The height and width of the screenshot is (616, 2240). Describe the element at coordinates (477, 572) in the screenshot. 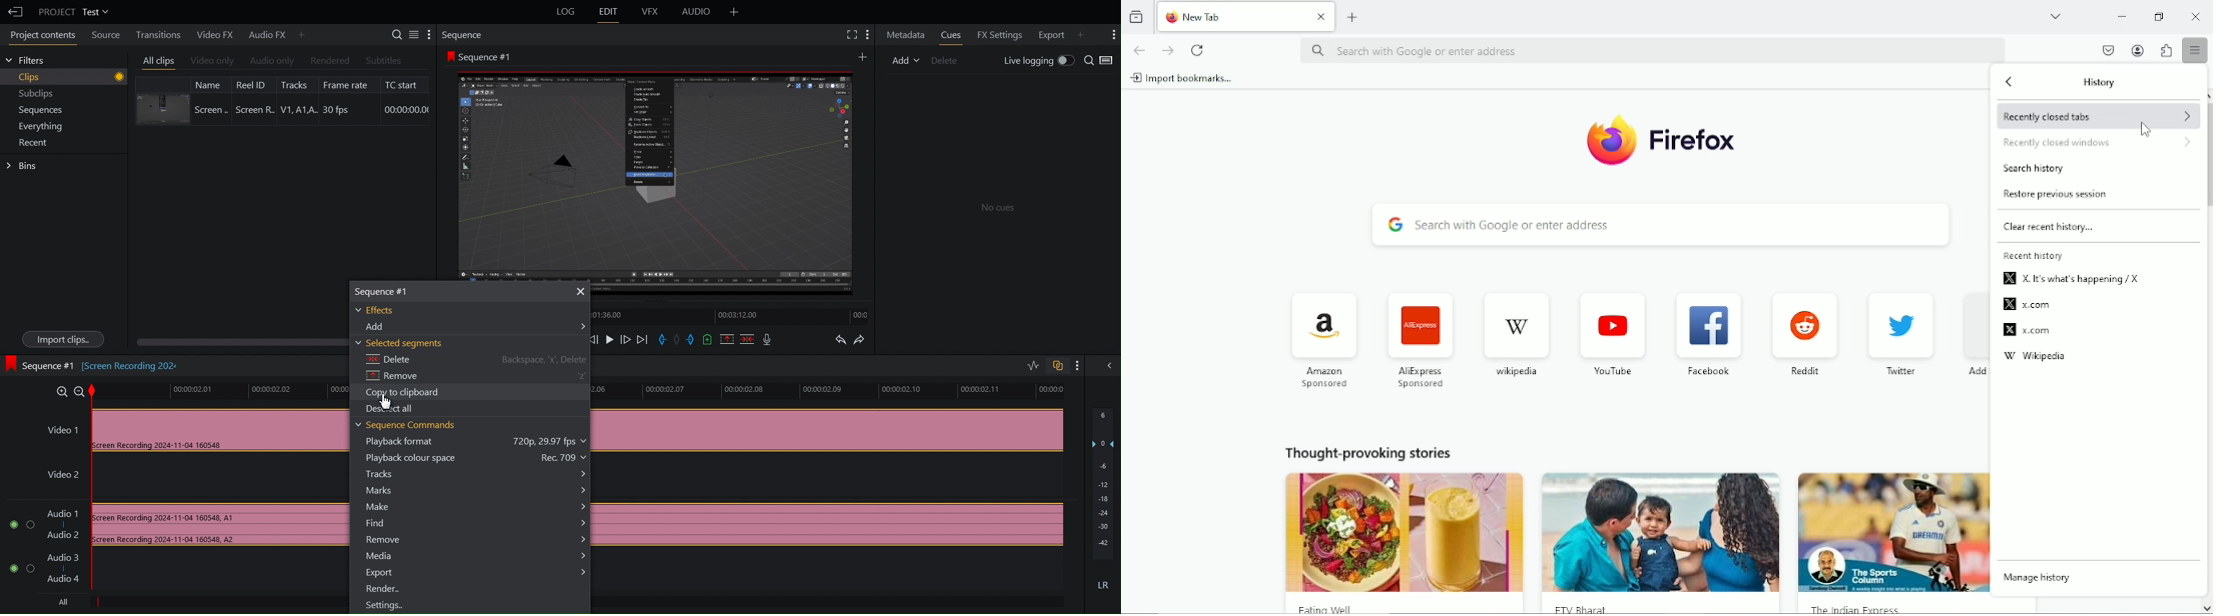

I see `Export` at that location.